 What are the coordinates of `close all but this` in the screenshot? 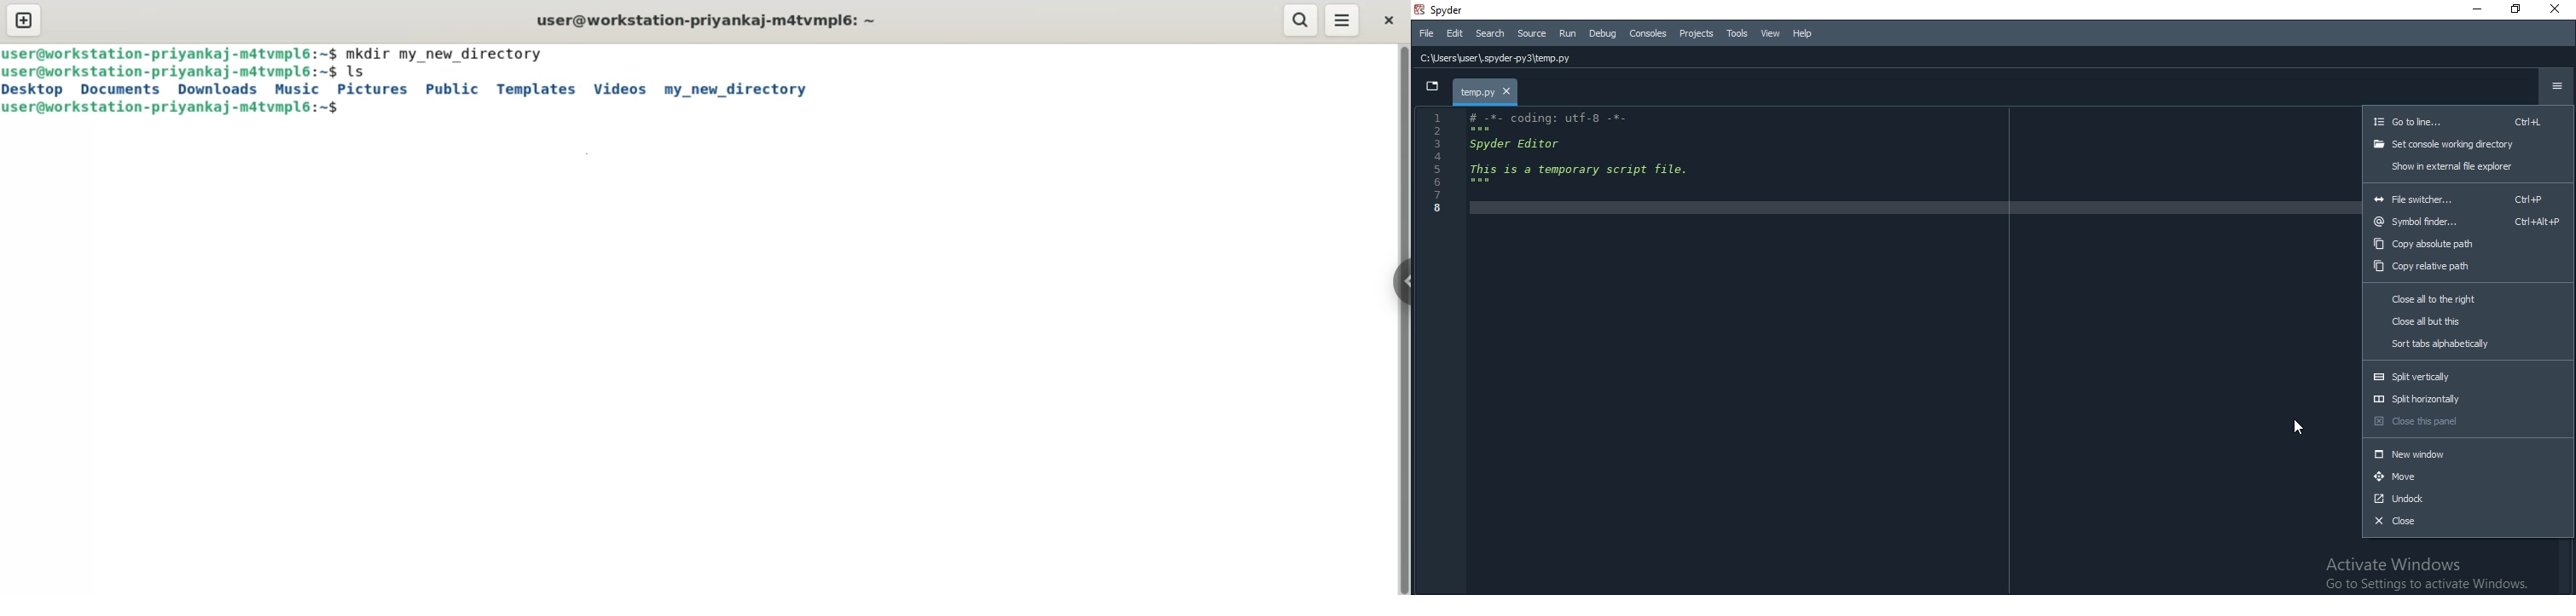 It's located at (2469, 322).